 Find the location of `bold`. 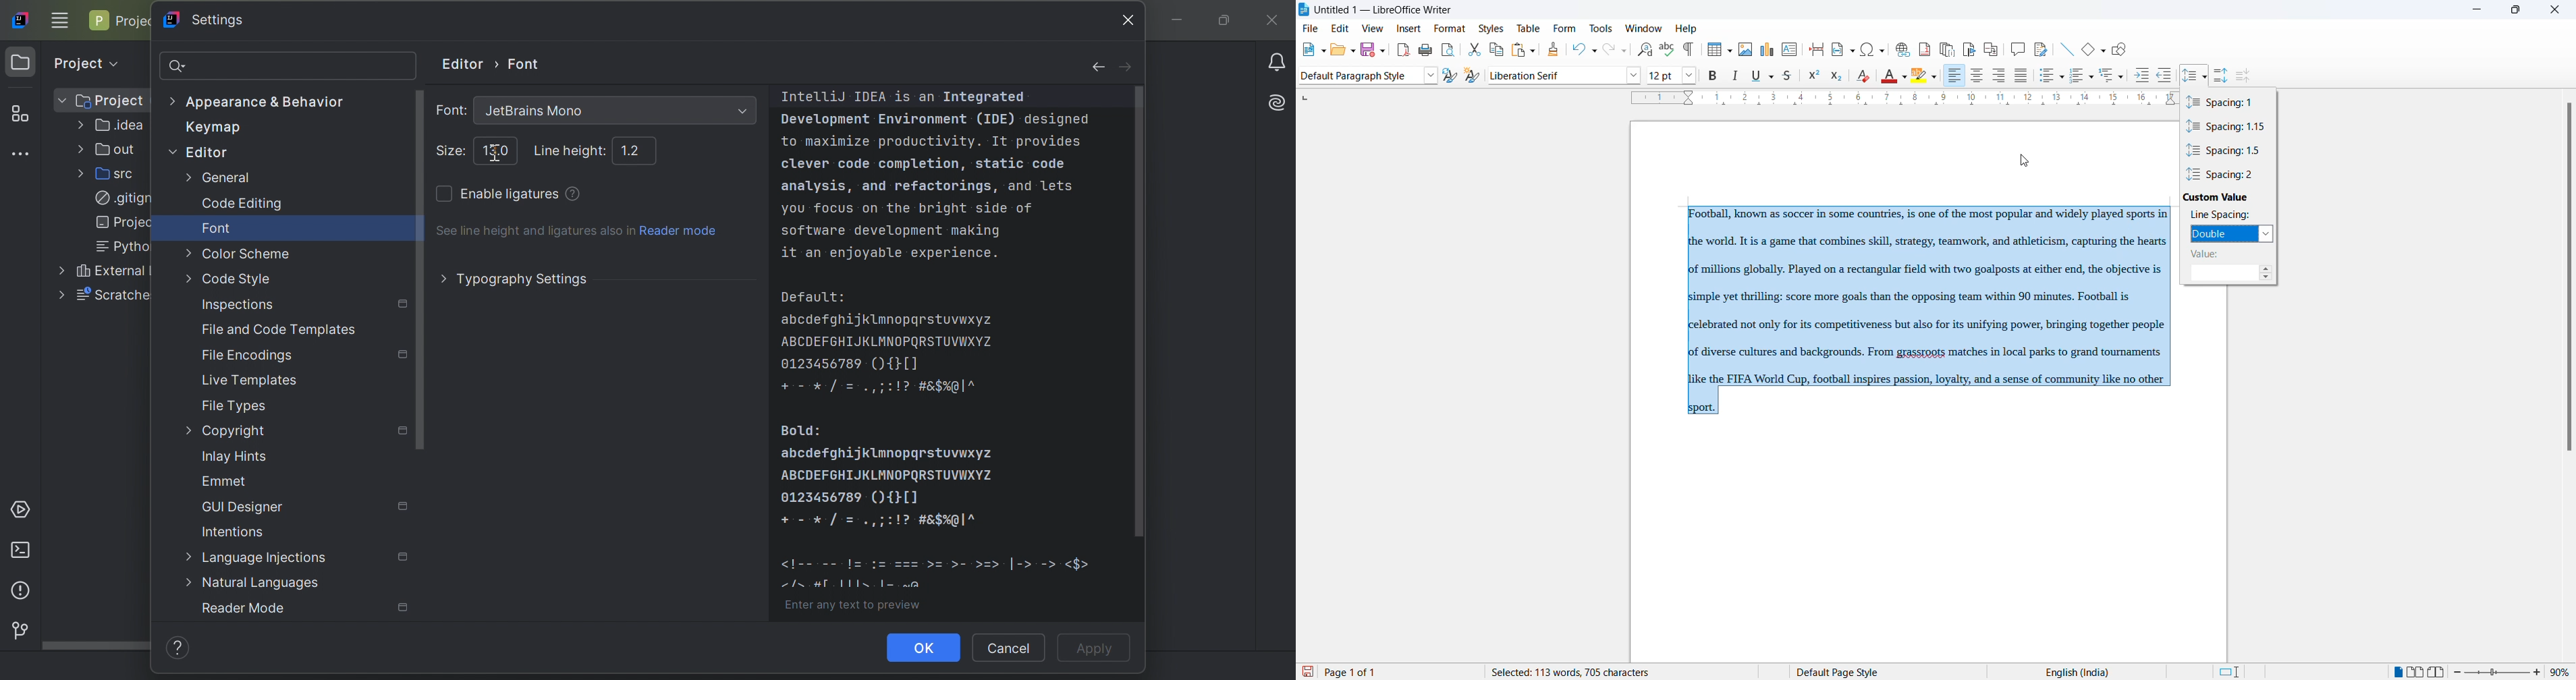

bold is located at coordinates (1714, 75).